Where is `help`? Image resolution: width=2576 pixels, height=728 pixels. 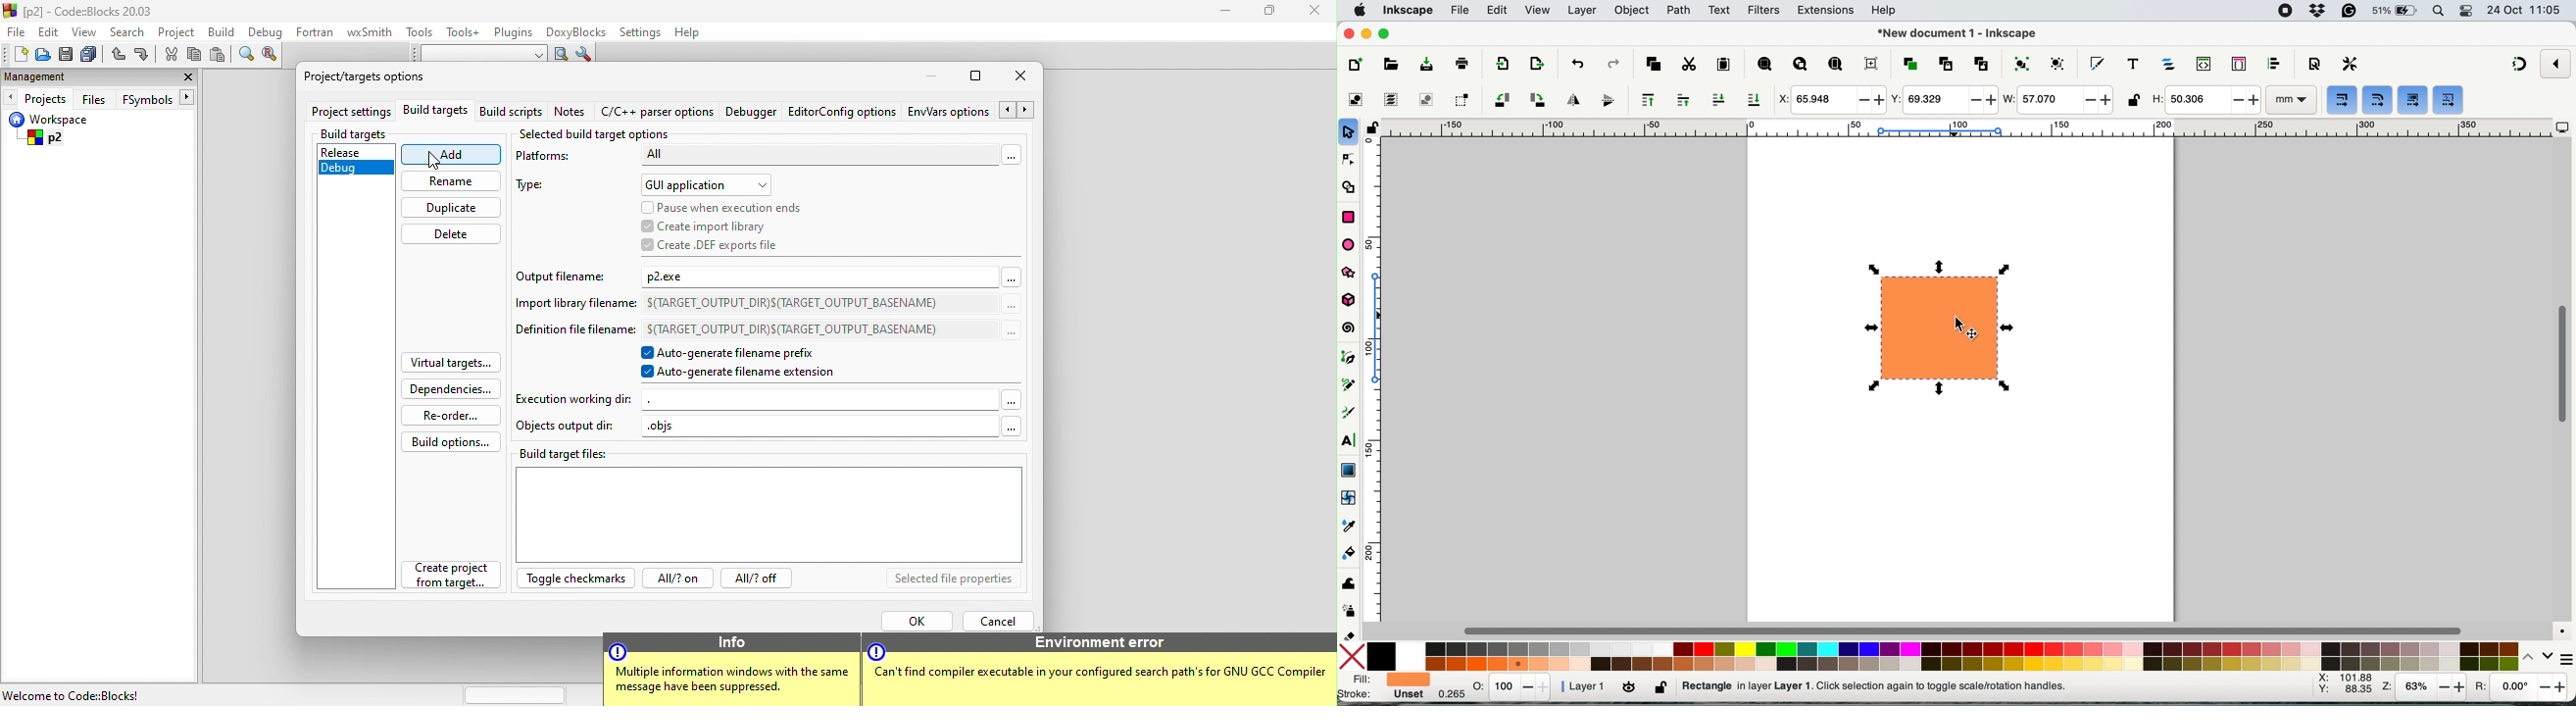 help is located at coordinates (1887, 11).